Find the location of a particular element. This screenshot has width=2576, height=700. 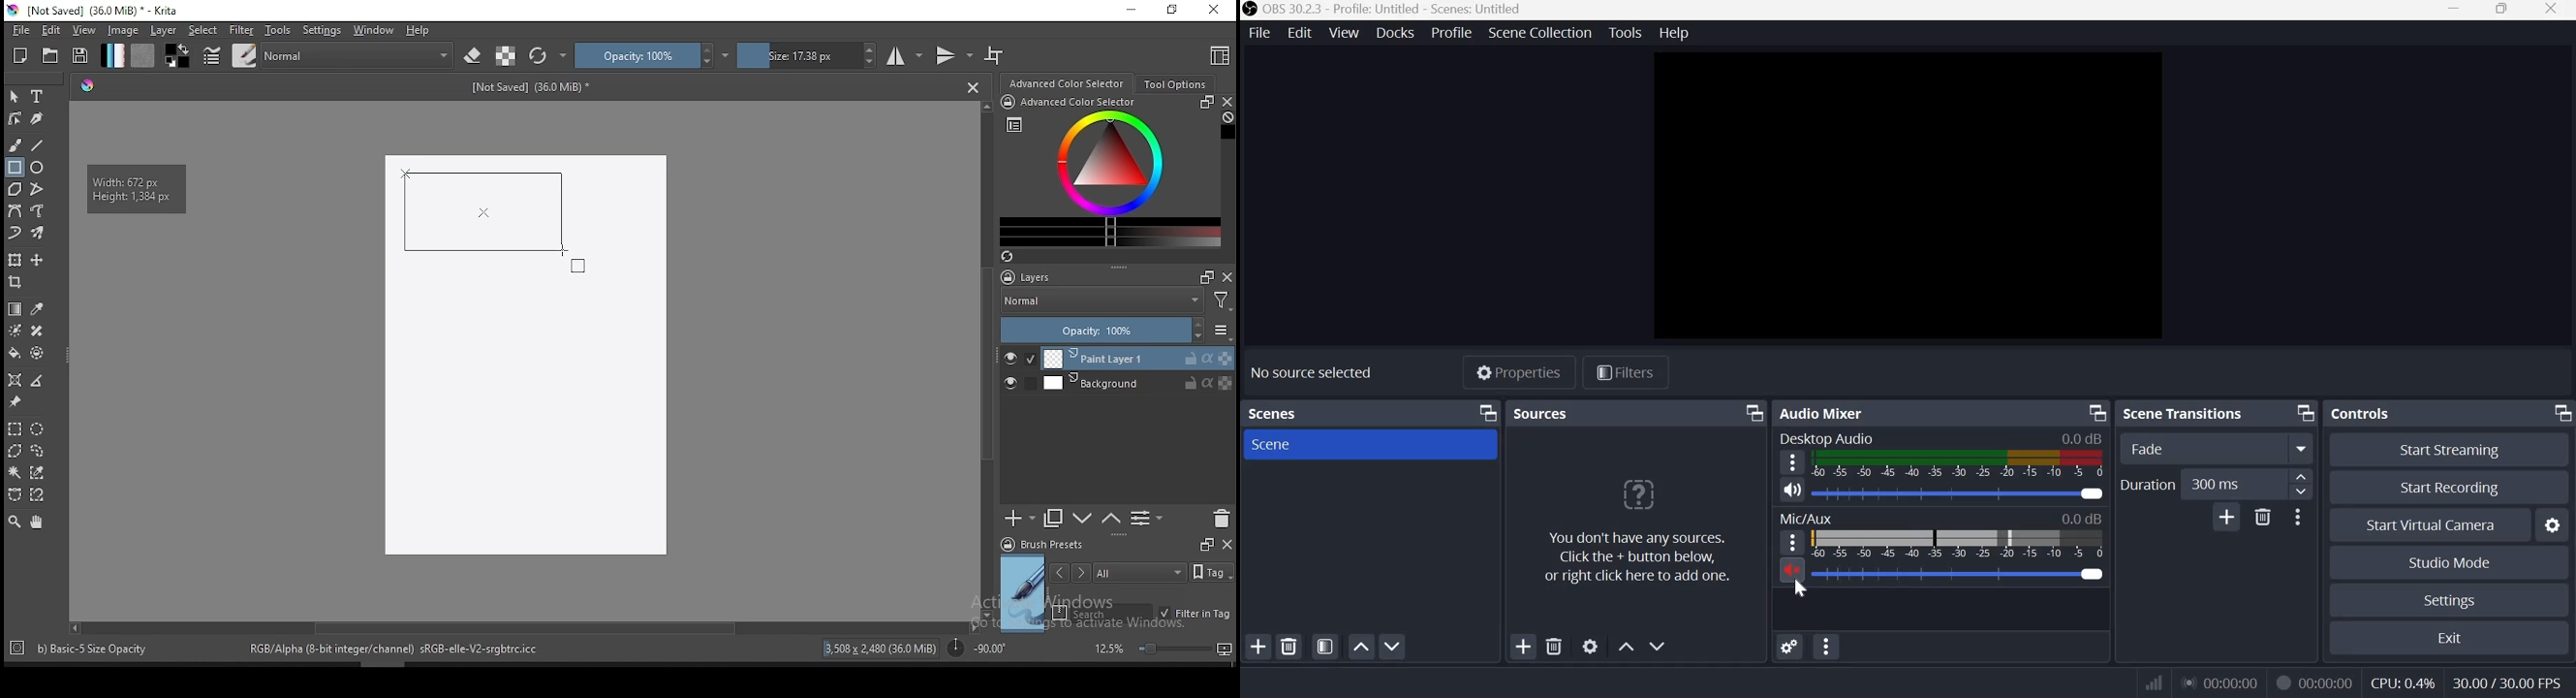

close docker is located at coordinates (1226, 543).